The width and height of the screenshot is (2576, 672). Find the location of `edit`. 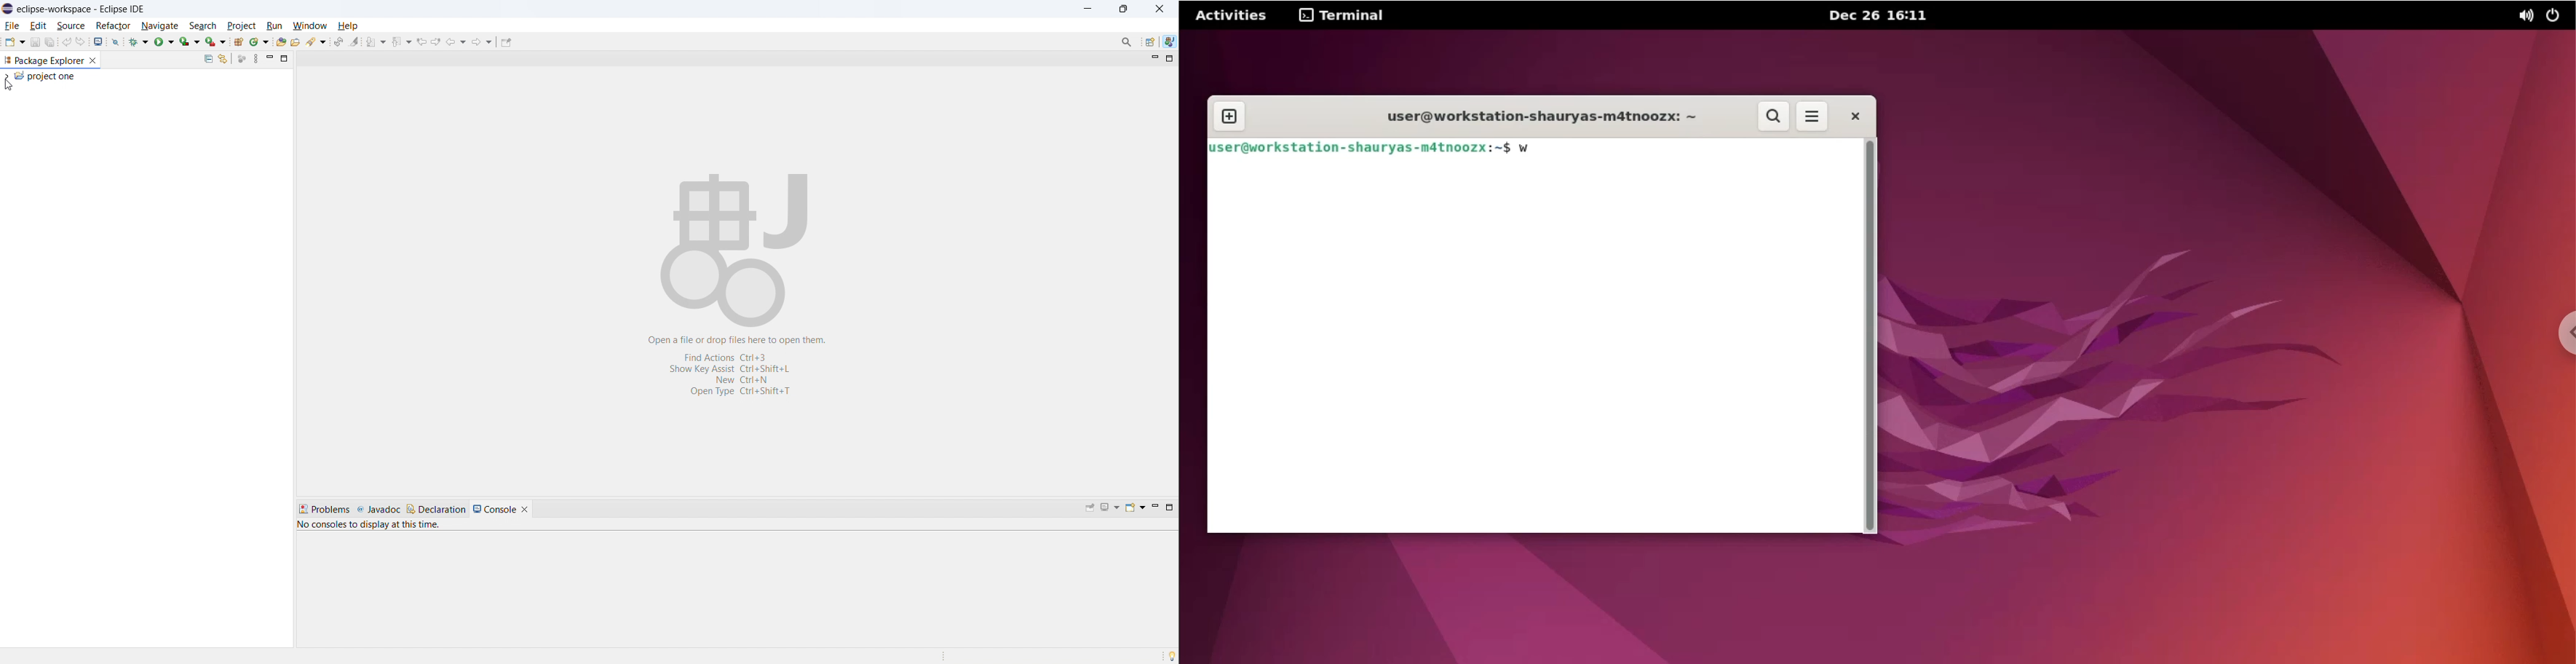

edit is located at coordinates (39, 26).